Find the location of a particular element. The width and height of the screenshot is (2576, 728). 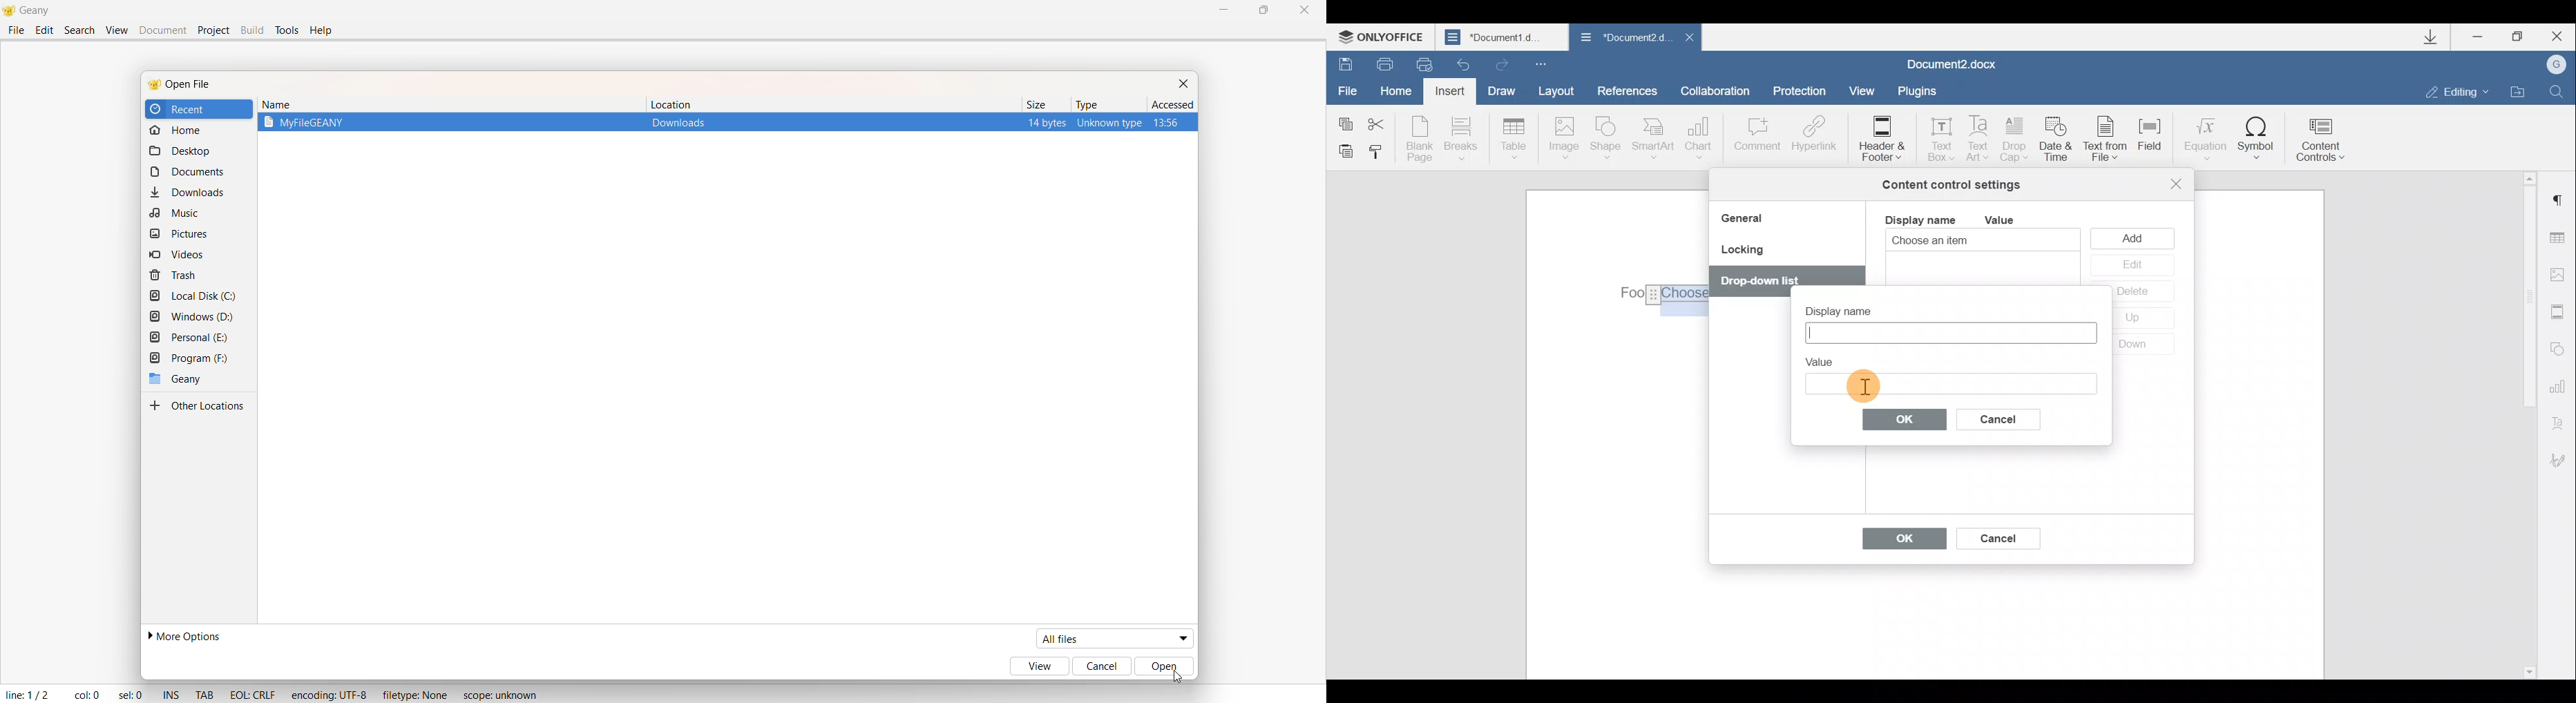

Draw is located at coordinates (1500, 89).